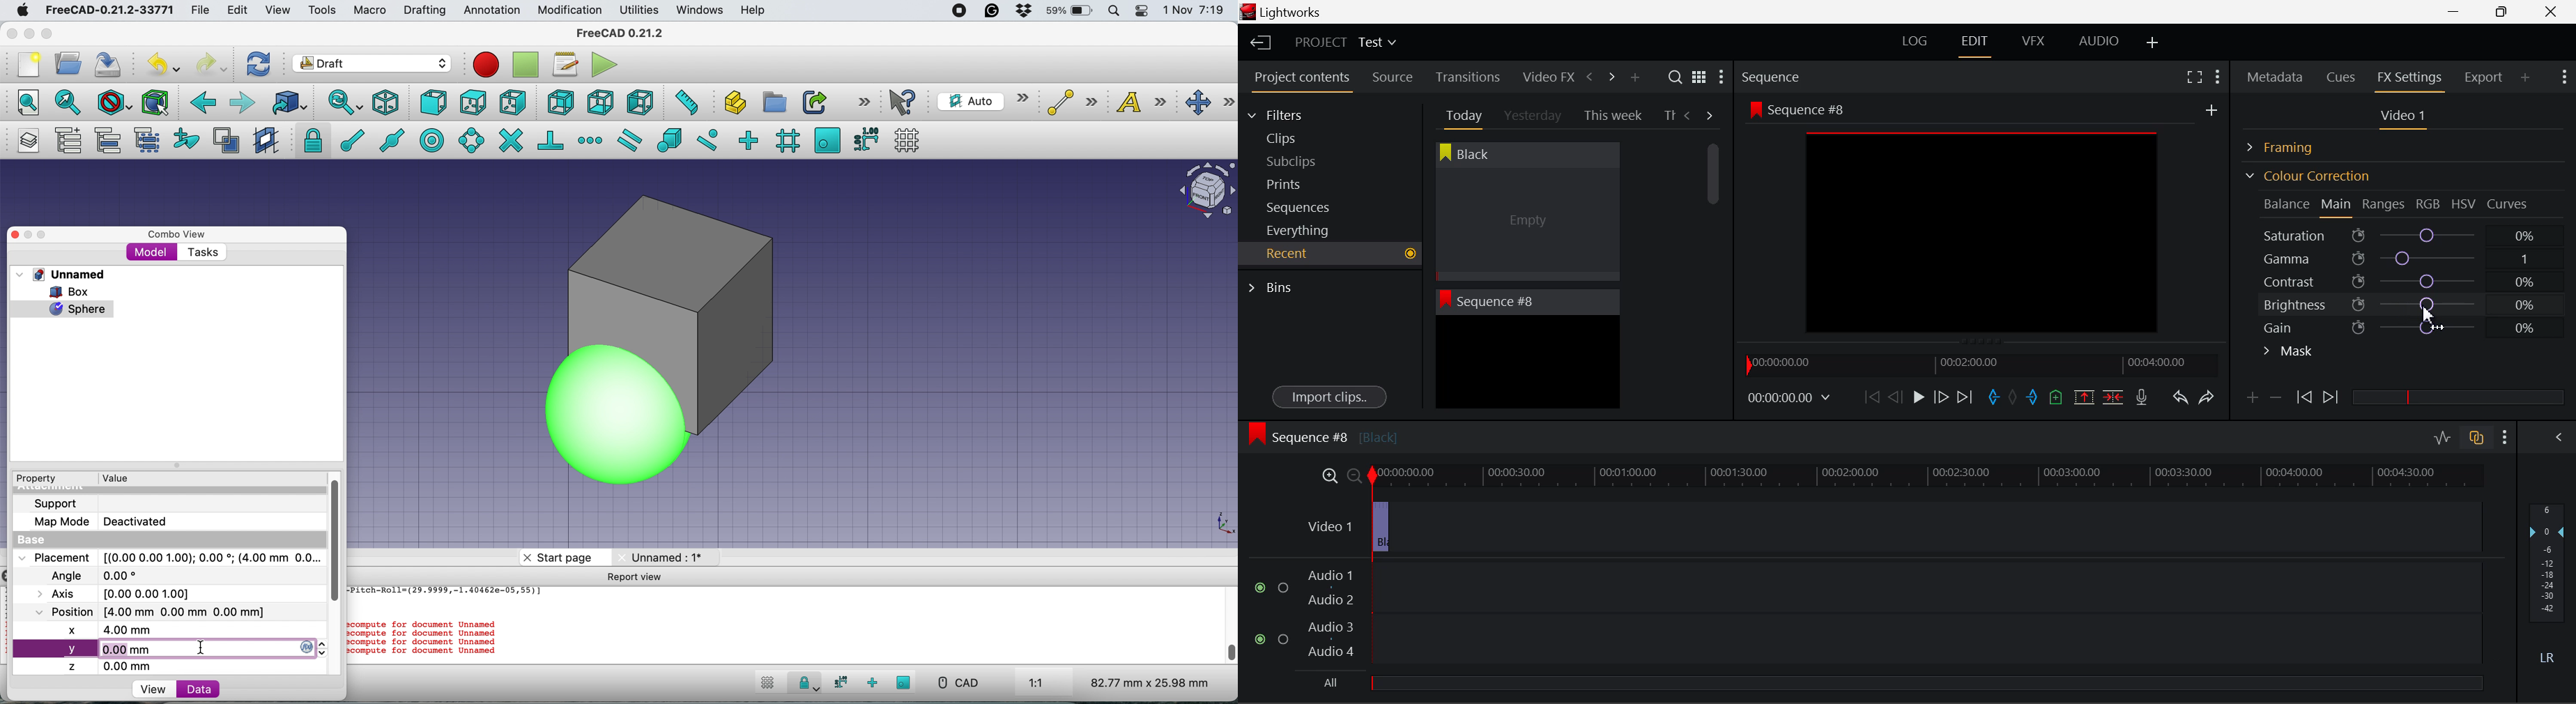 Image resolution: width=2576 pixels, height=728 pixels. What do you see at coordinates (2113, 397) in the screenshot?
I see `Delete/Cut` at bounding box center [2113, 397].